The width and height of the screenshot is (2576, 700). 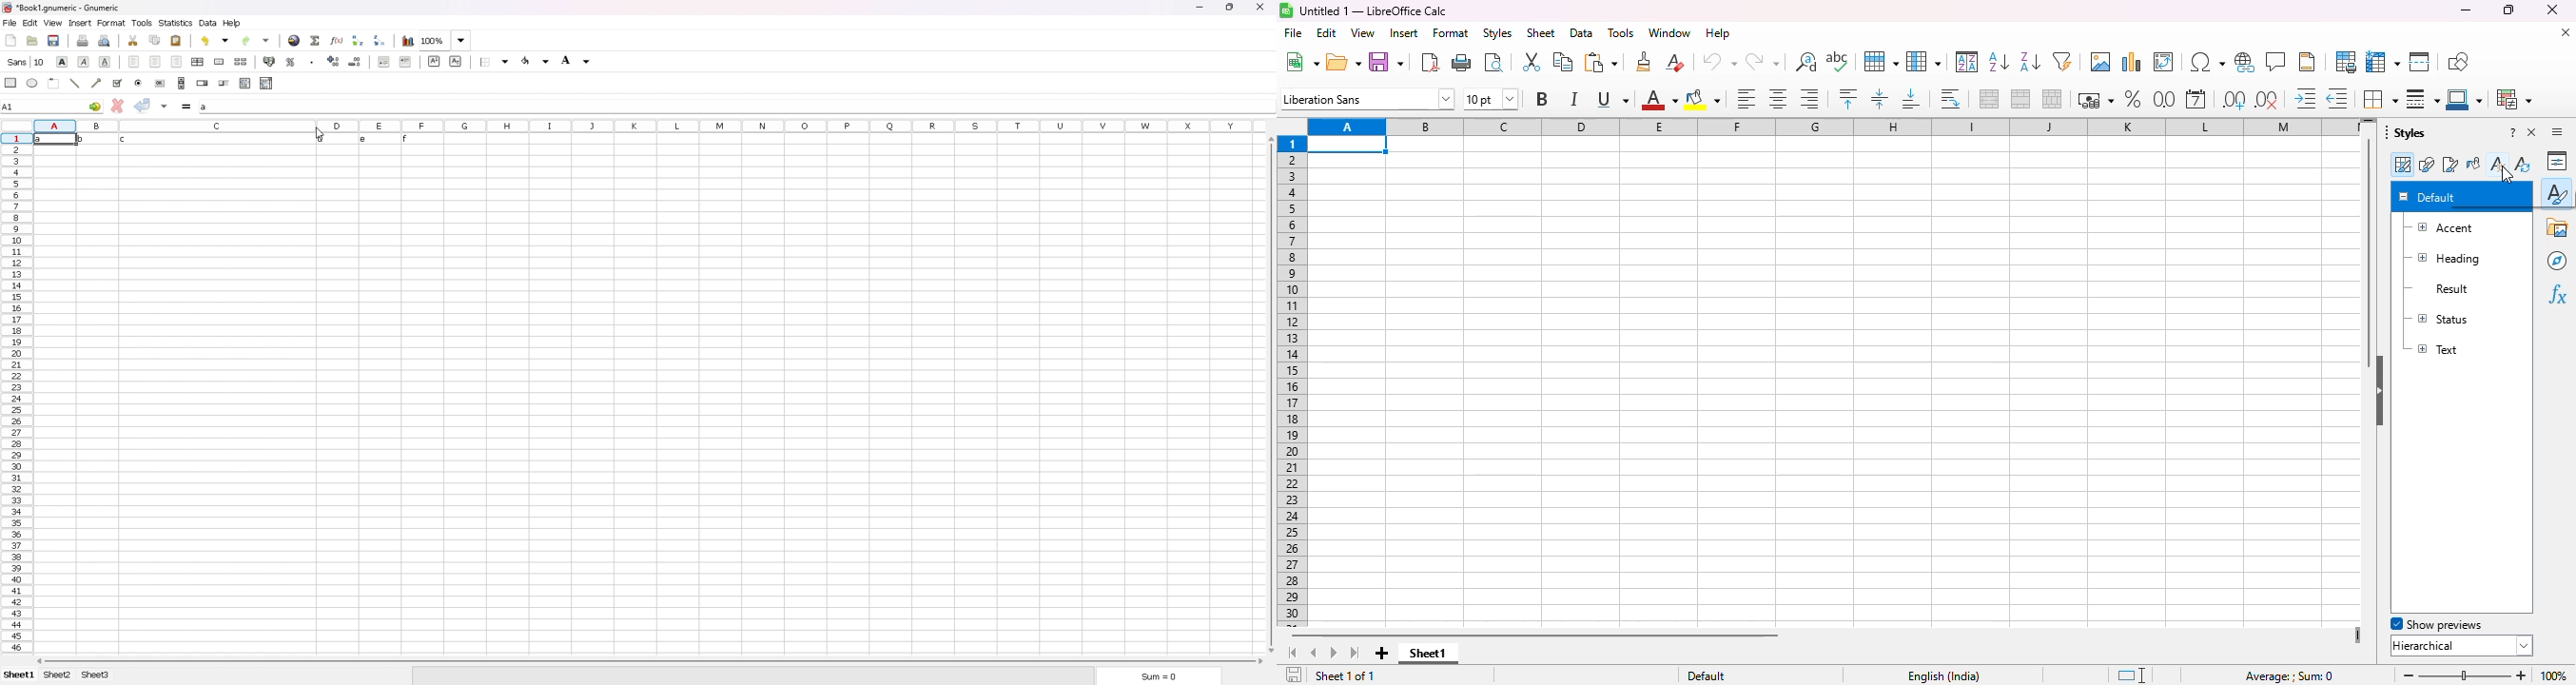 What do you see at coordinates (2131, 675) in the screenshot?
I see `standard selection` at bounding box center [2131, 675].